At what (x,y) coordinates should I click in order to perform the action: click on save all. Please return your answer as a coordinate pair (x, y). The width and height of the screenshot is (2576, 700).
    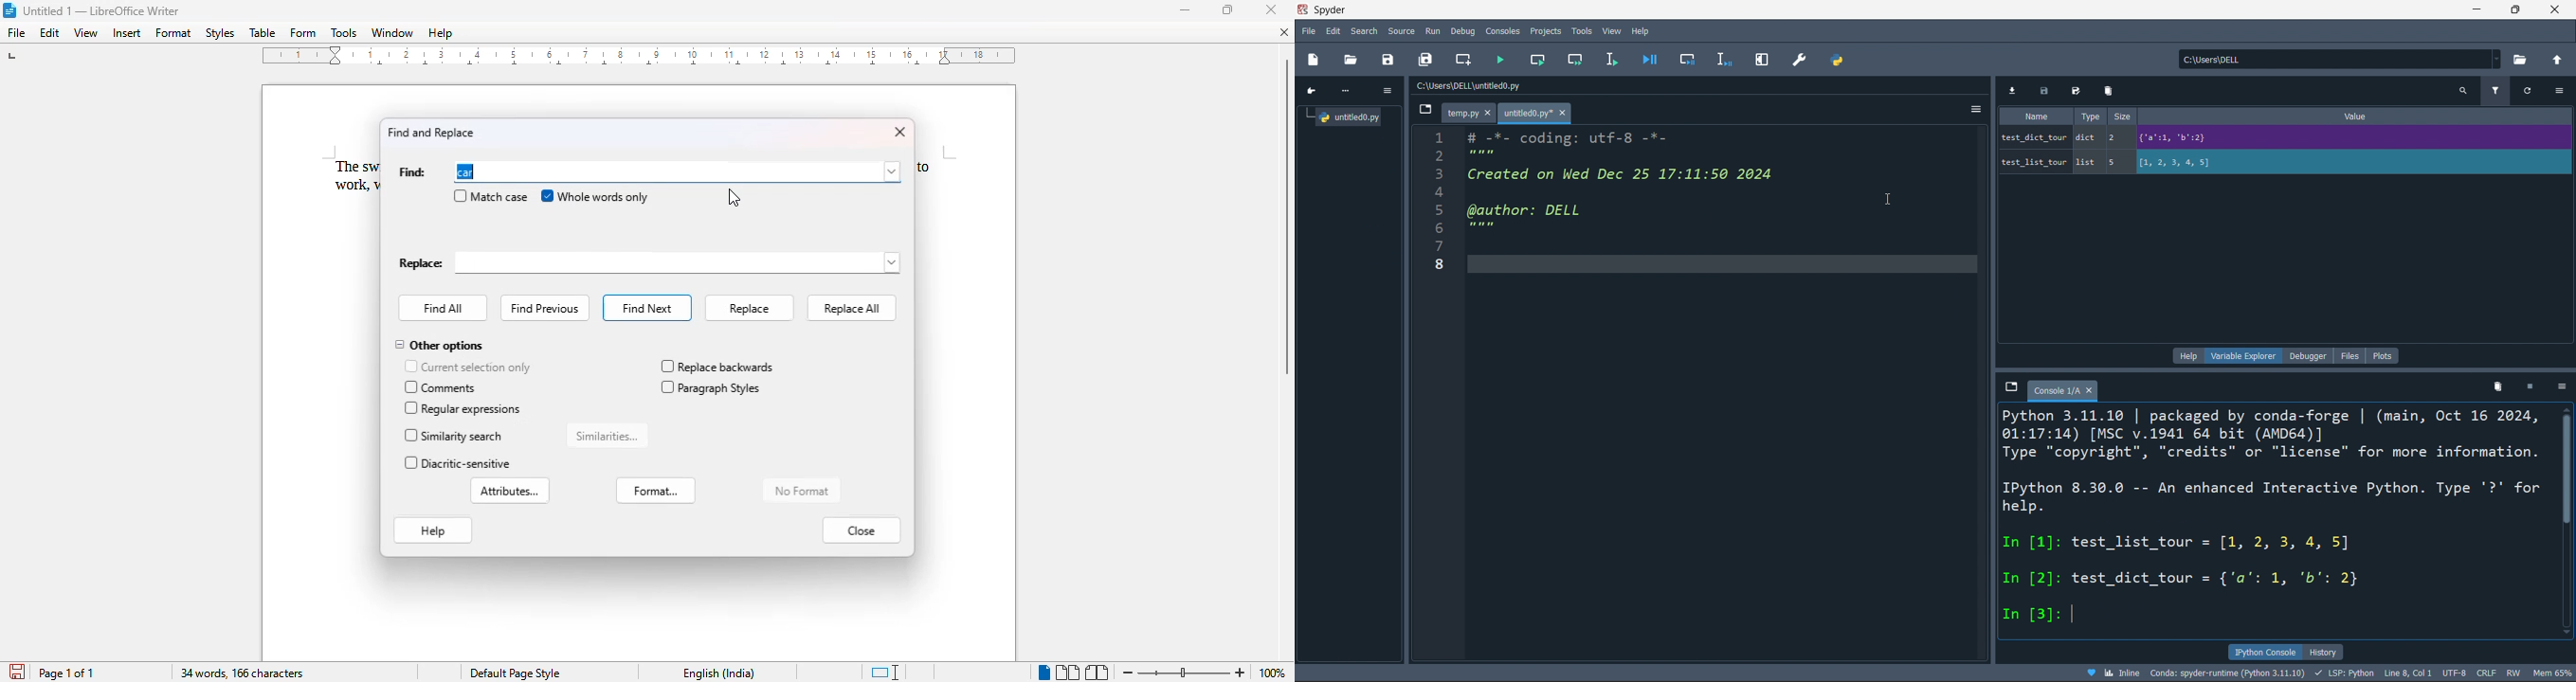
    Looking at the image, I should click on (1427, 62).